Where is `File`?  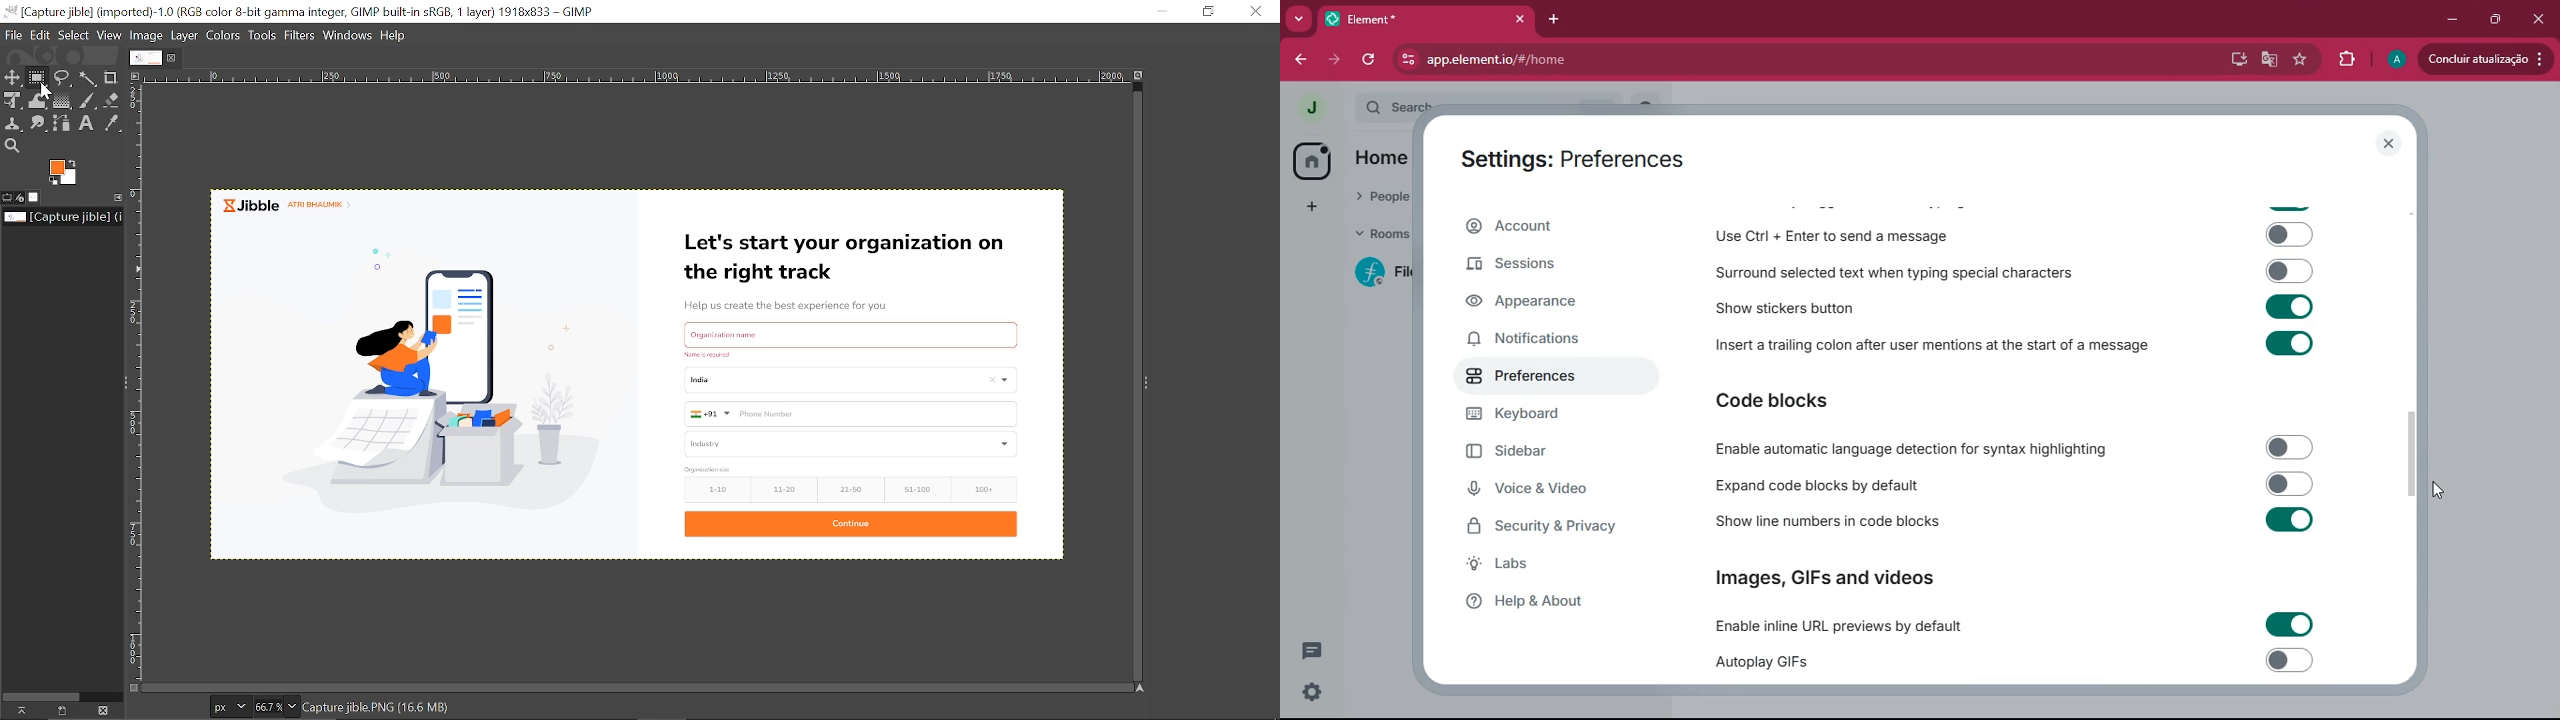
File is located at coordinates (14, 35).